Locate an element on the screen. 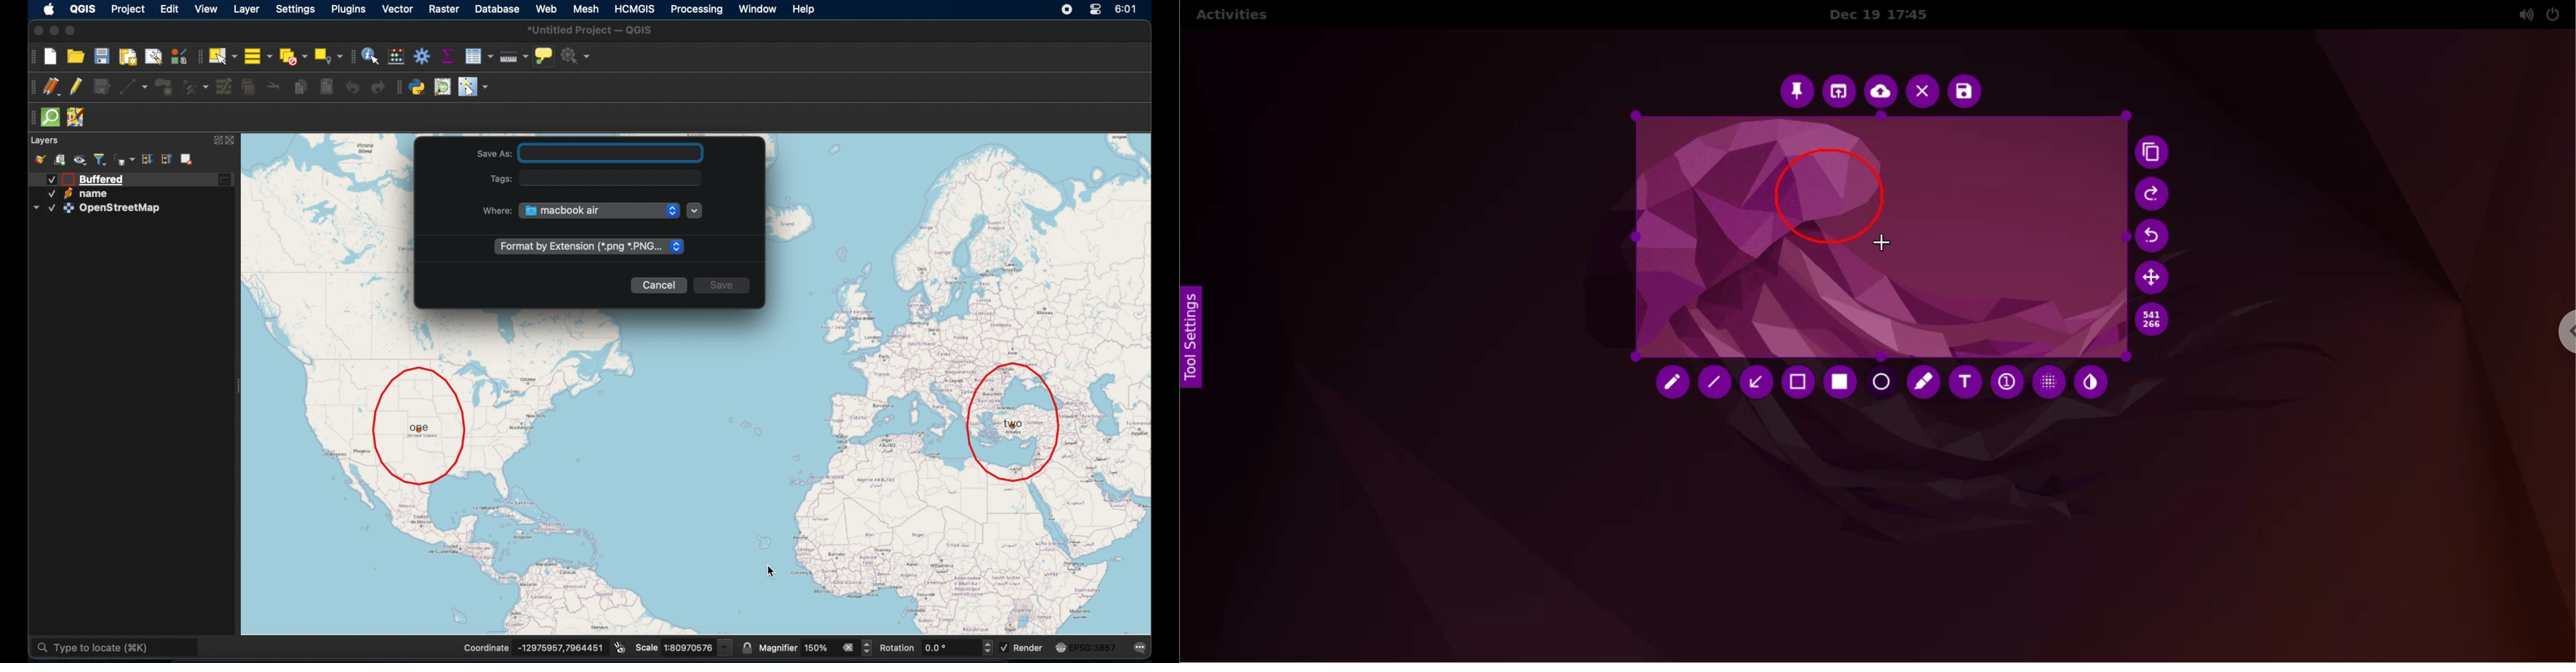 The image size is (2576, 672). cursor is located at coordinates (1884, 244).